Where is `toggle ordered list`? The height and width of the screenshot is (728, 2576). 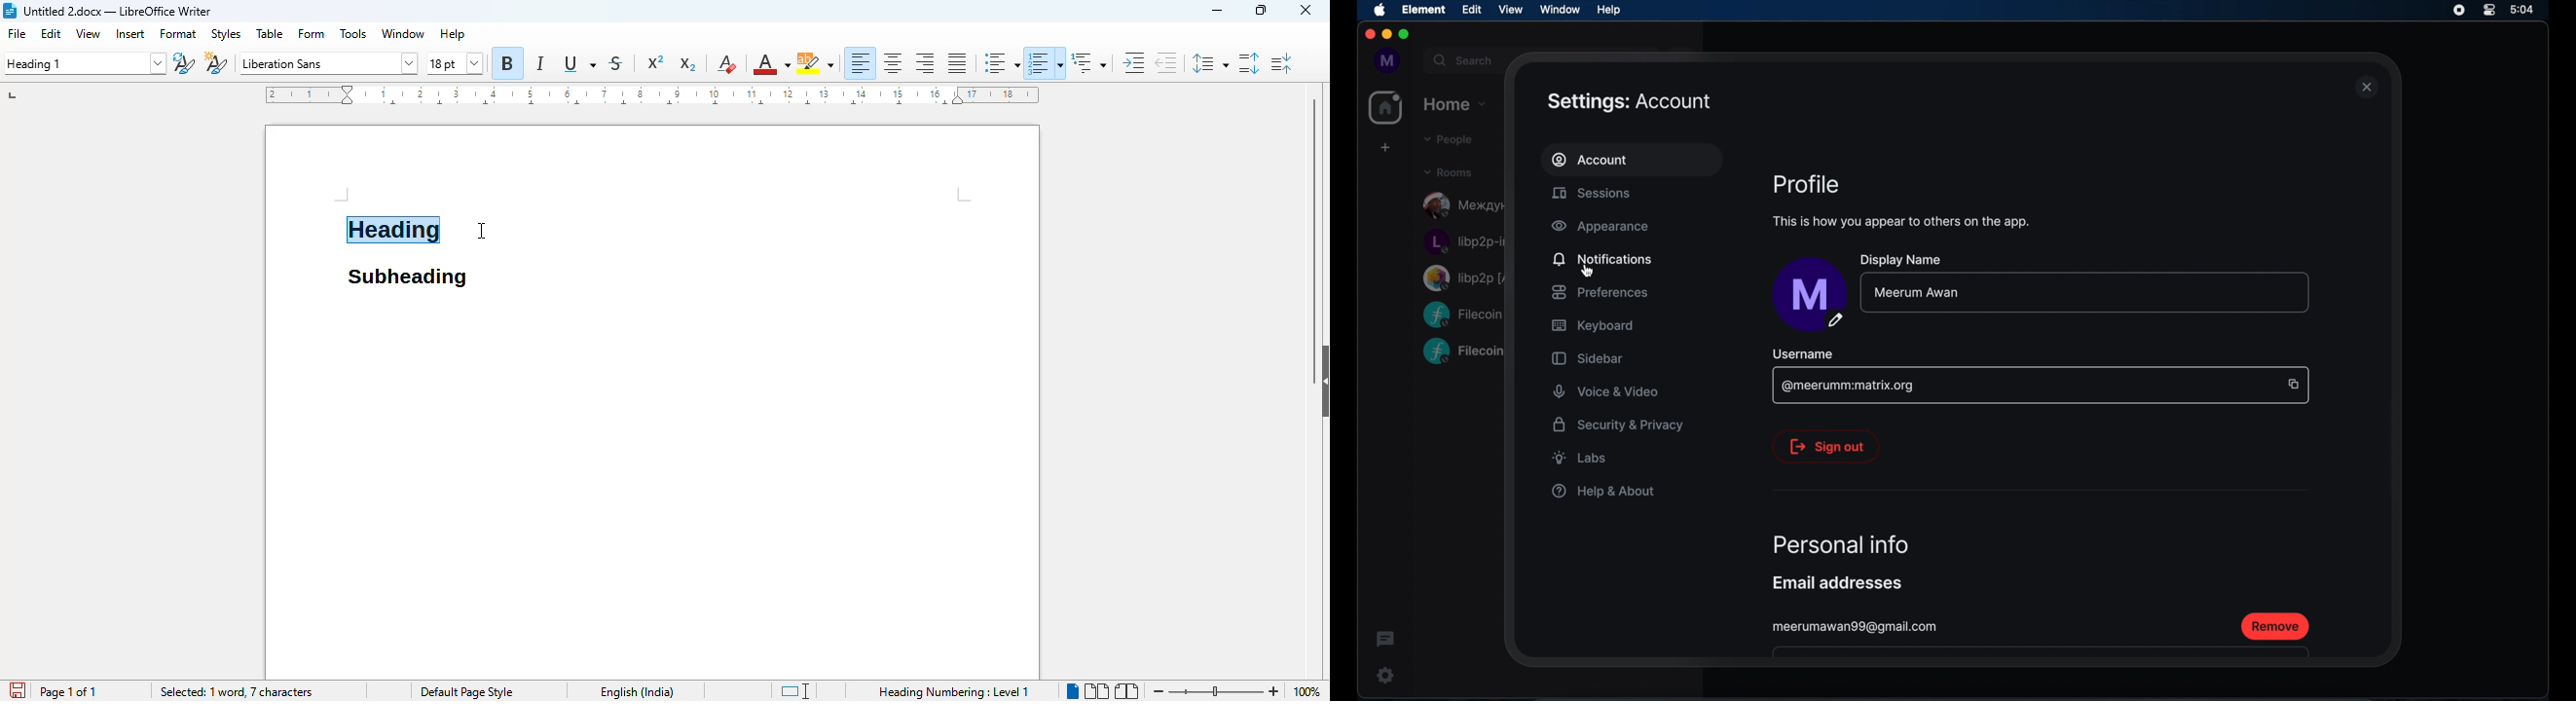
toggle ordered list is located at coordinates (1046, 62).